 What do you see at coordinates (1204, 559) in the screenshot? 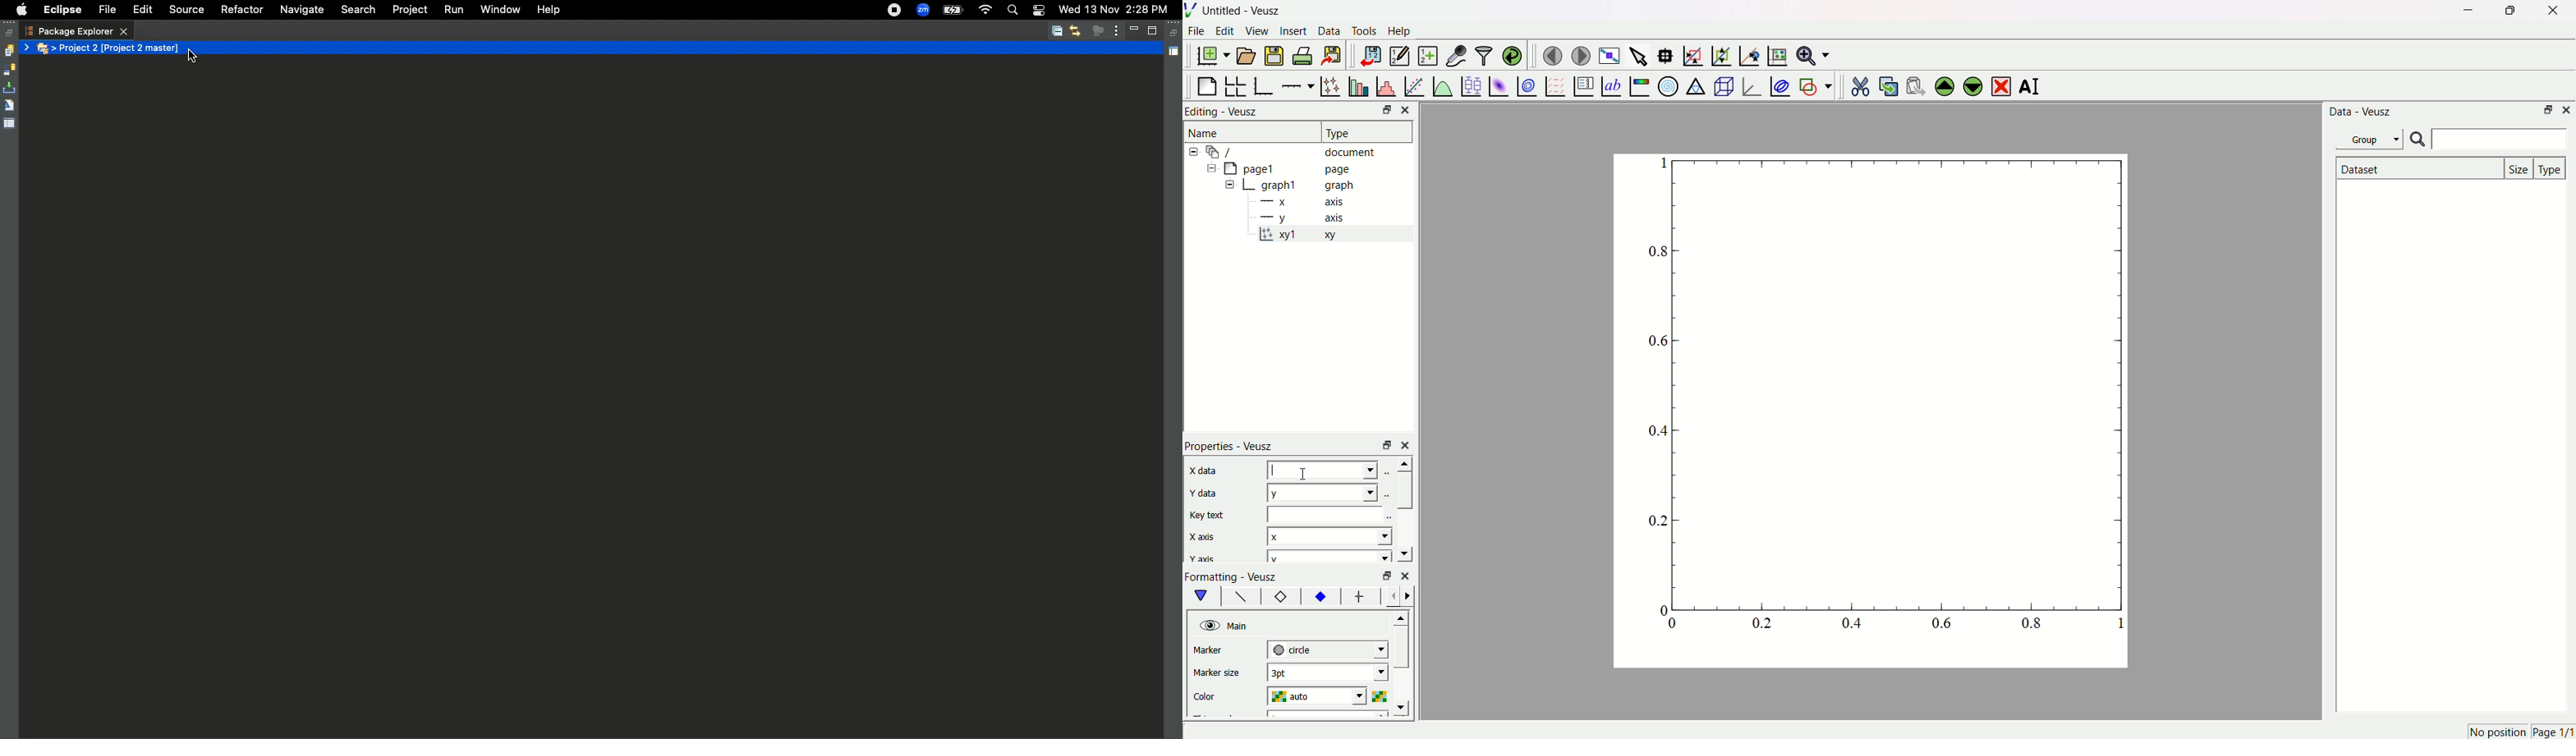
I see `Y axis` at bounding box center [1204, 559].